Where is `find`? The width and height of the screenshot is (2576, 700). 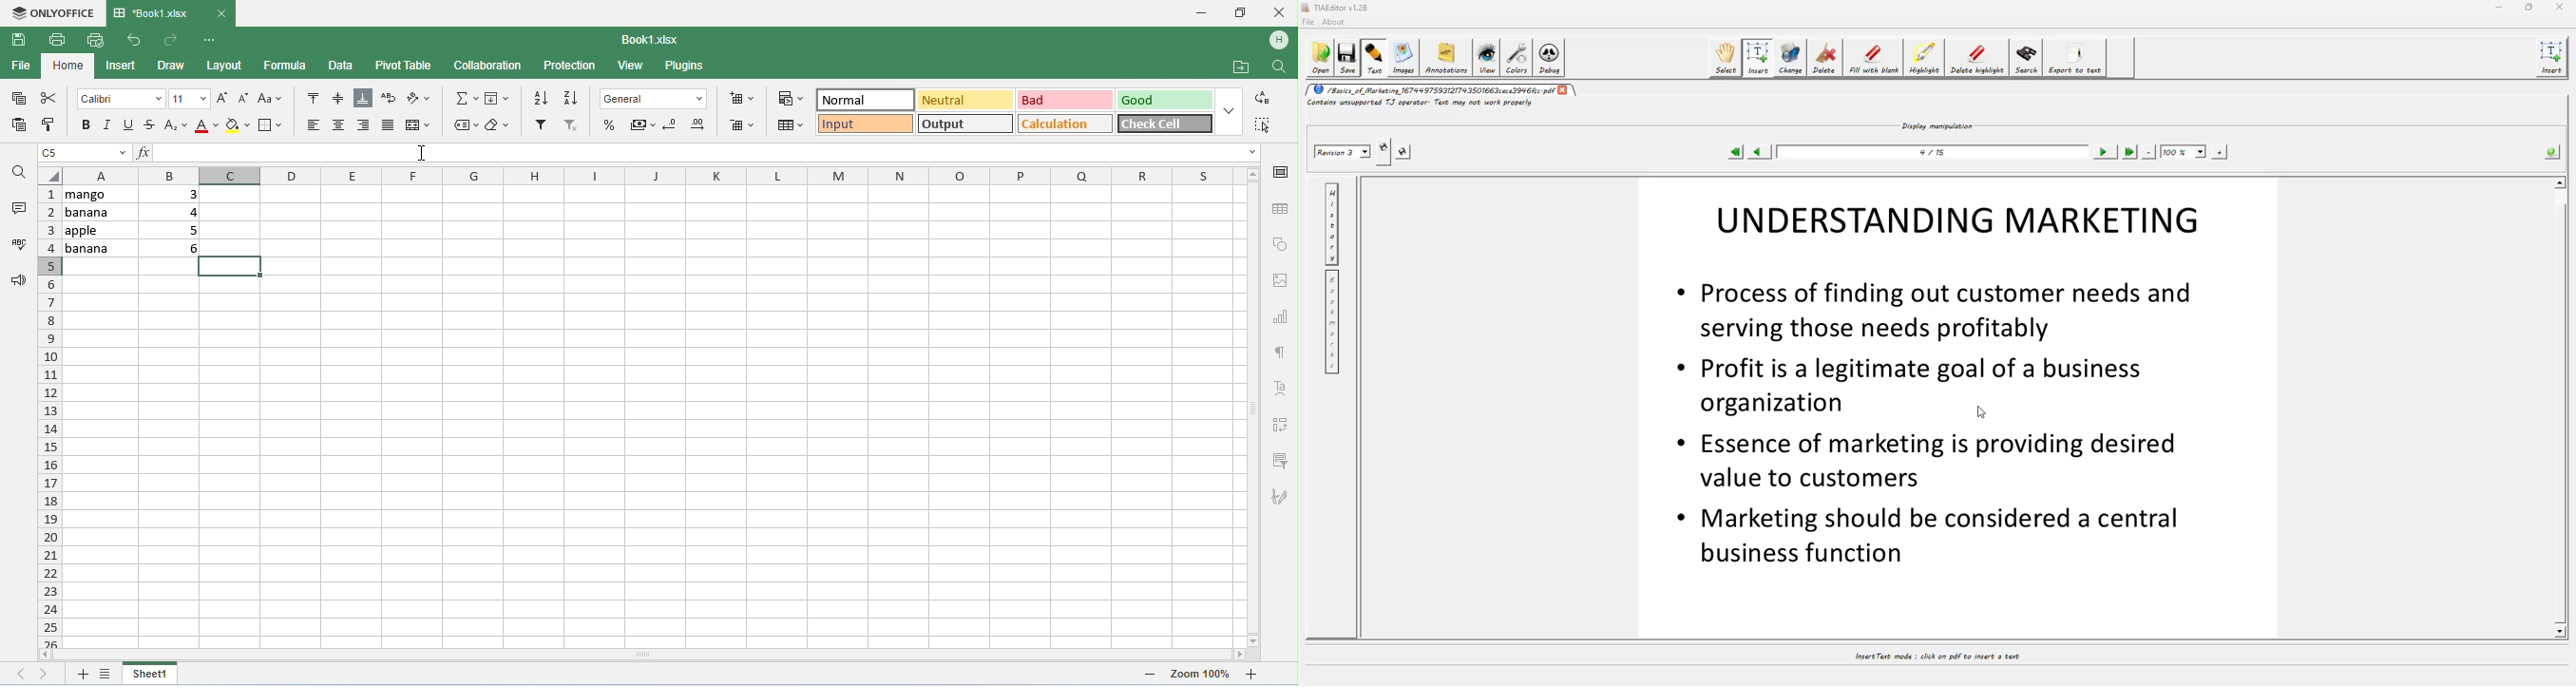
find is located at coordinates (1278, 66).